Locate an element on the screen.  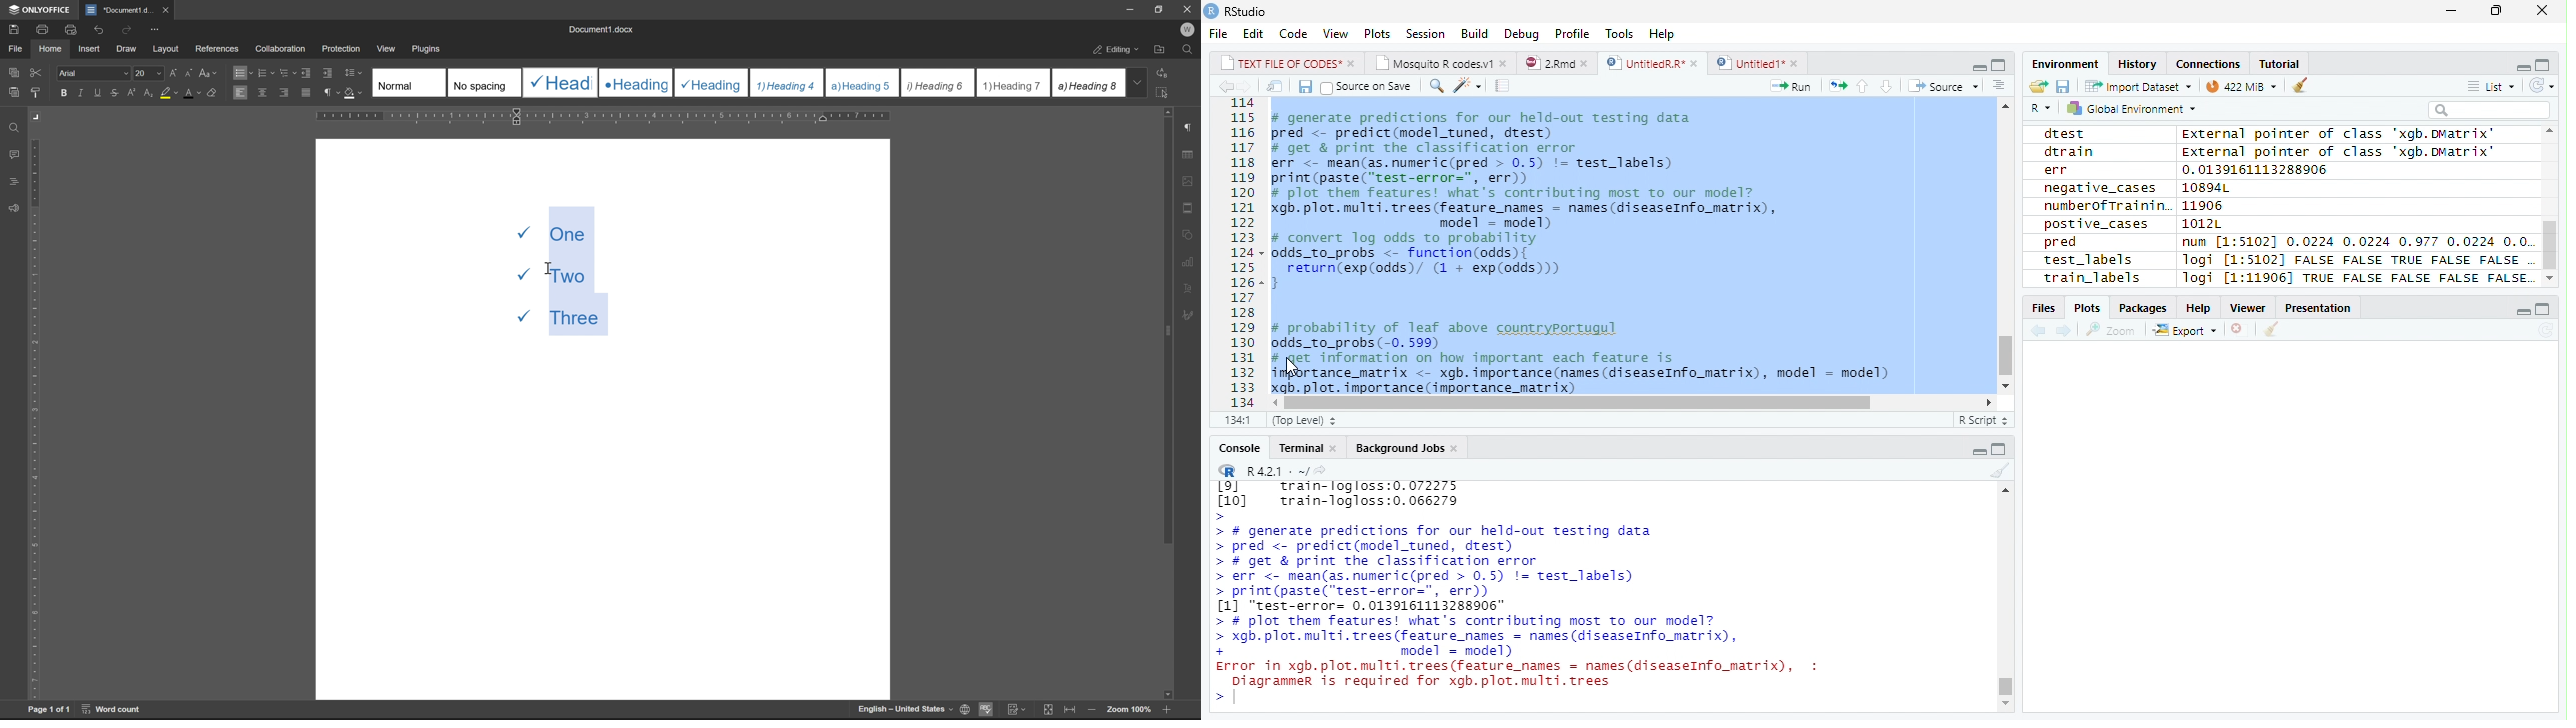
Minimize is located at coordinates (1975, 65).